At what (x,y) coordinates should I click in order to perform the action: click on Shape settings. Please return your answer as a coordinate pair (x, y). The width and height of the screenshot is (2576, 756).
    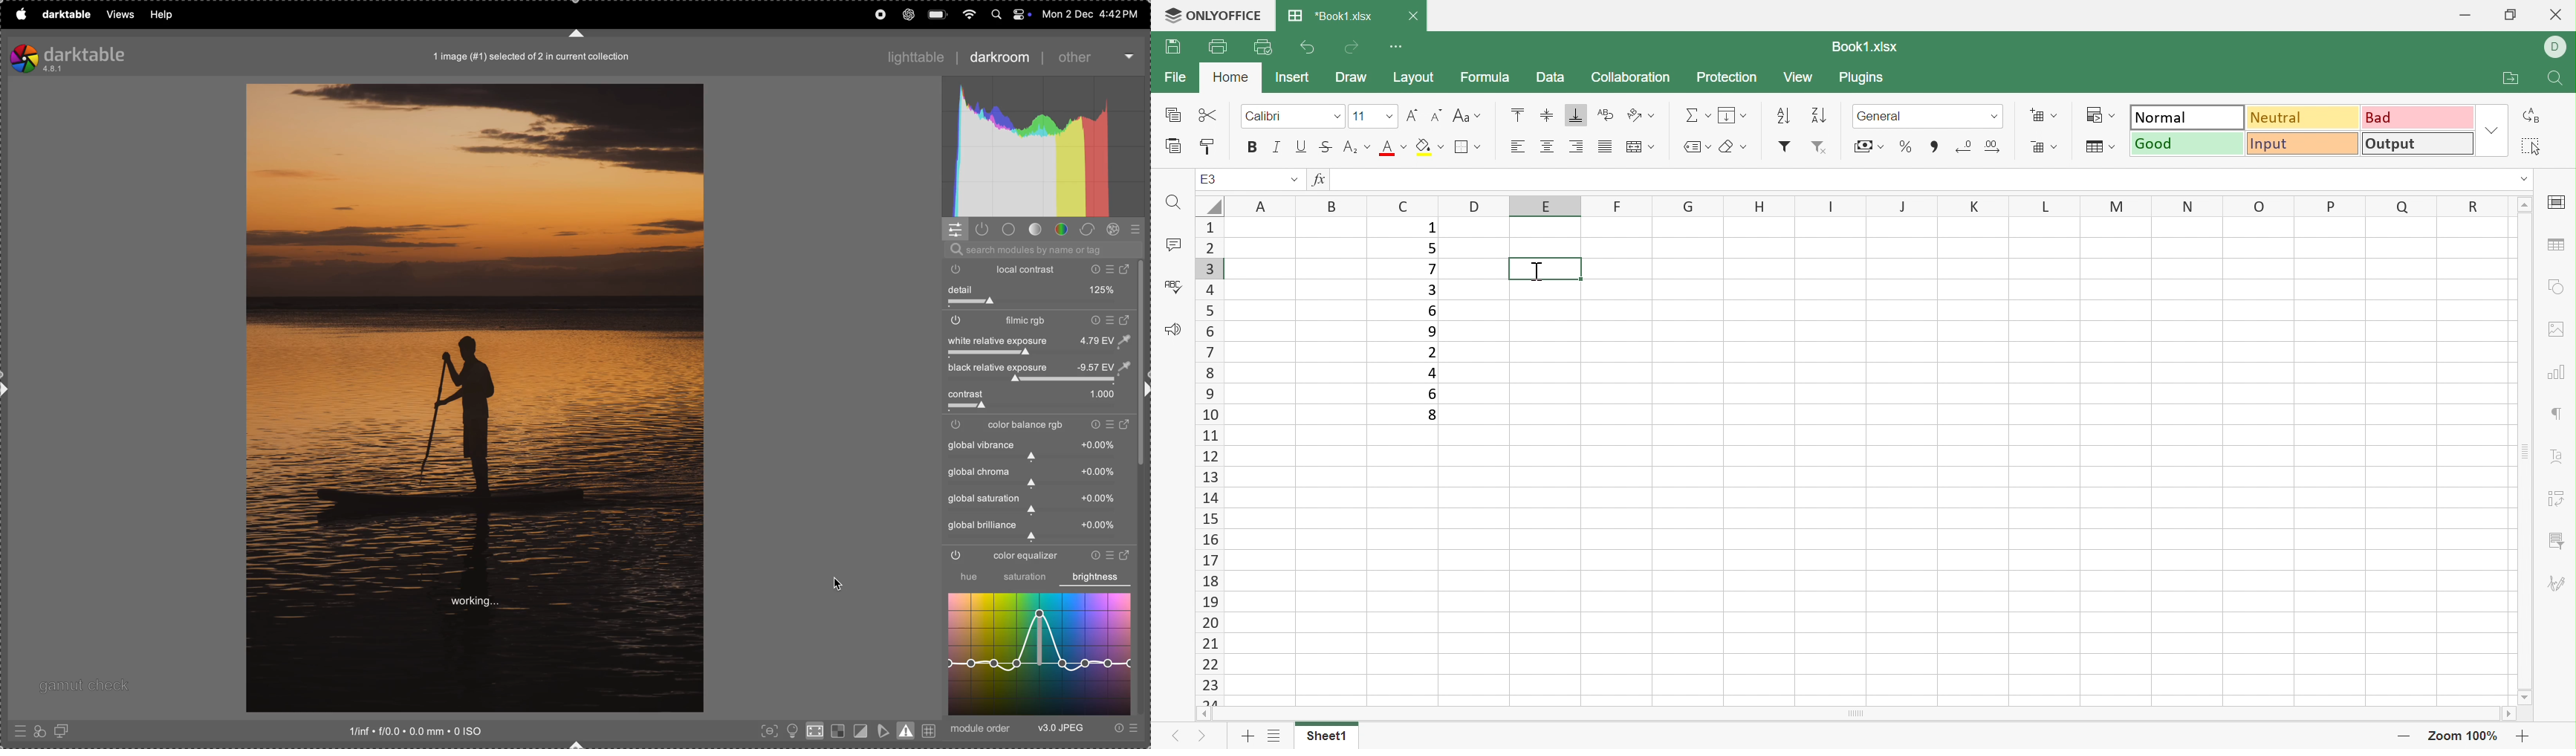
    Looking at the image, I should click on (2555, 278).